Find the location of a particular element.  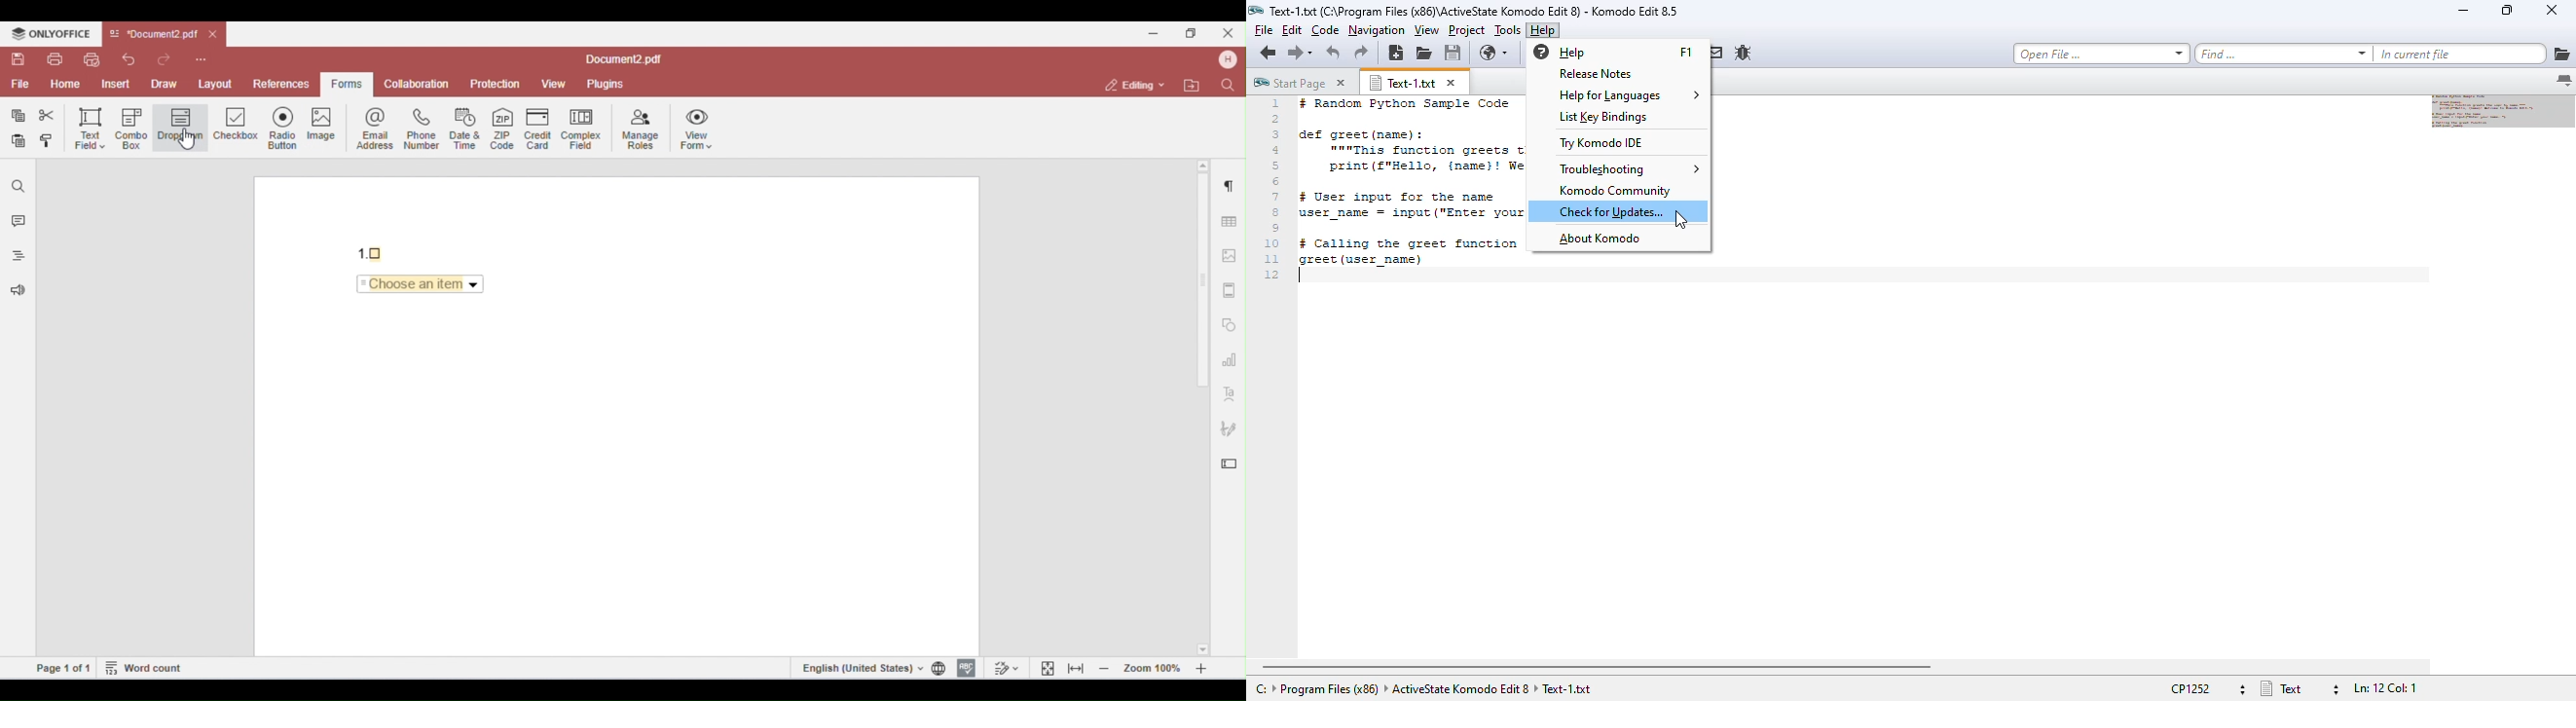

komodo community is located at coordinates (1616, 191).